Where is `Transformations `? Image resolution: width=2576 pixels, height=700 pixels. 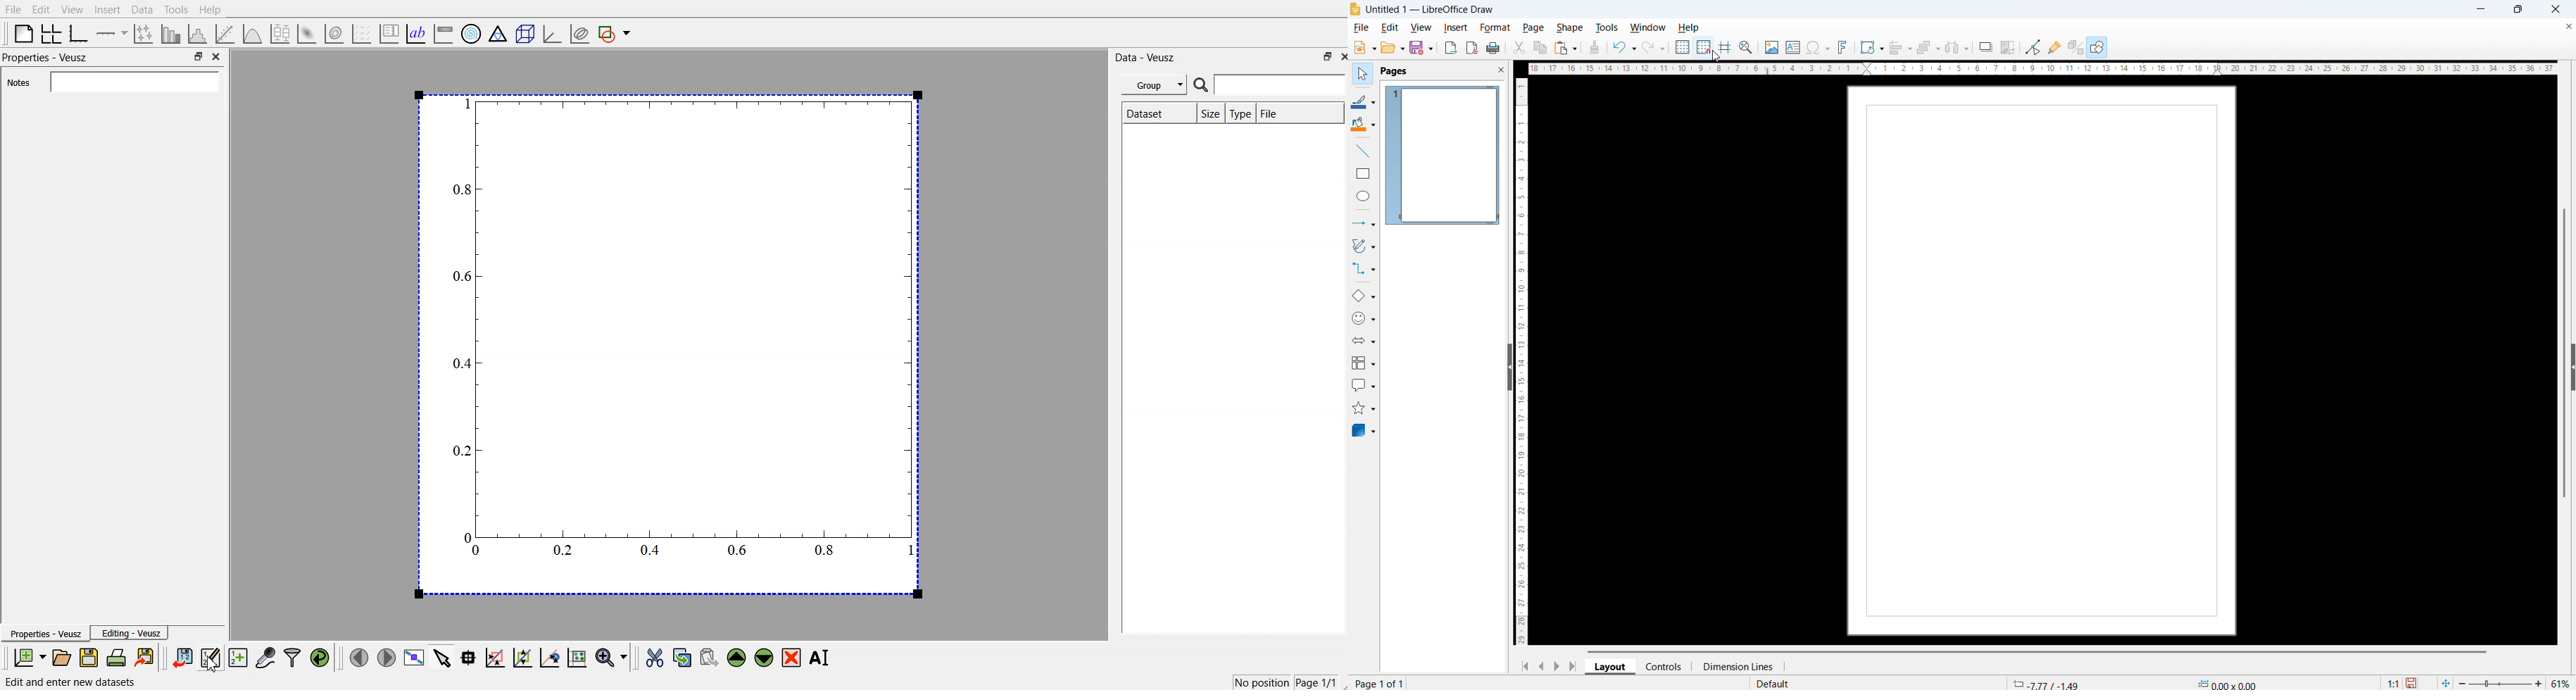
Transformations  is located at coordinates (1872, 47).